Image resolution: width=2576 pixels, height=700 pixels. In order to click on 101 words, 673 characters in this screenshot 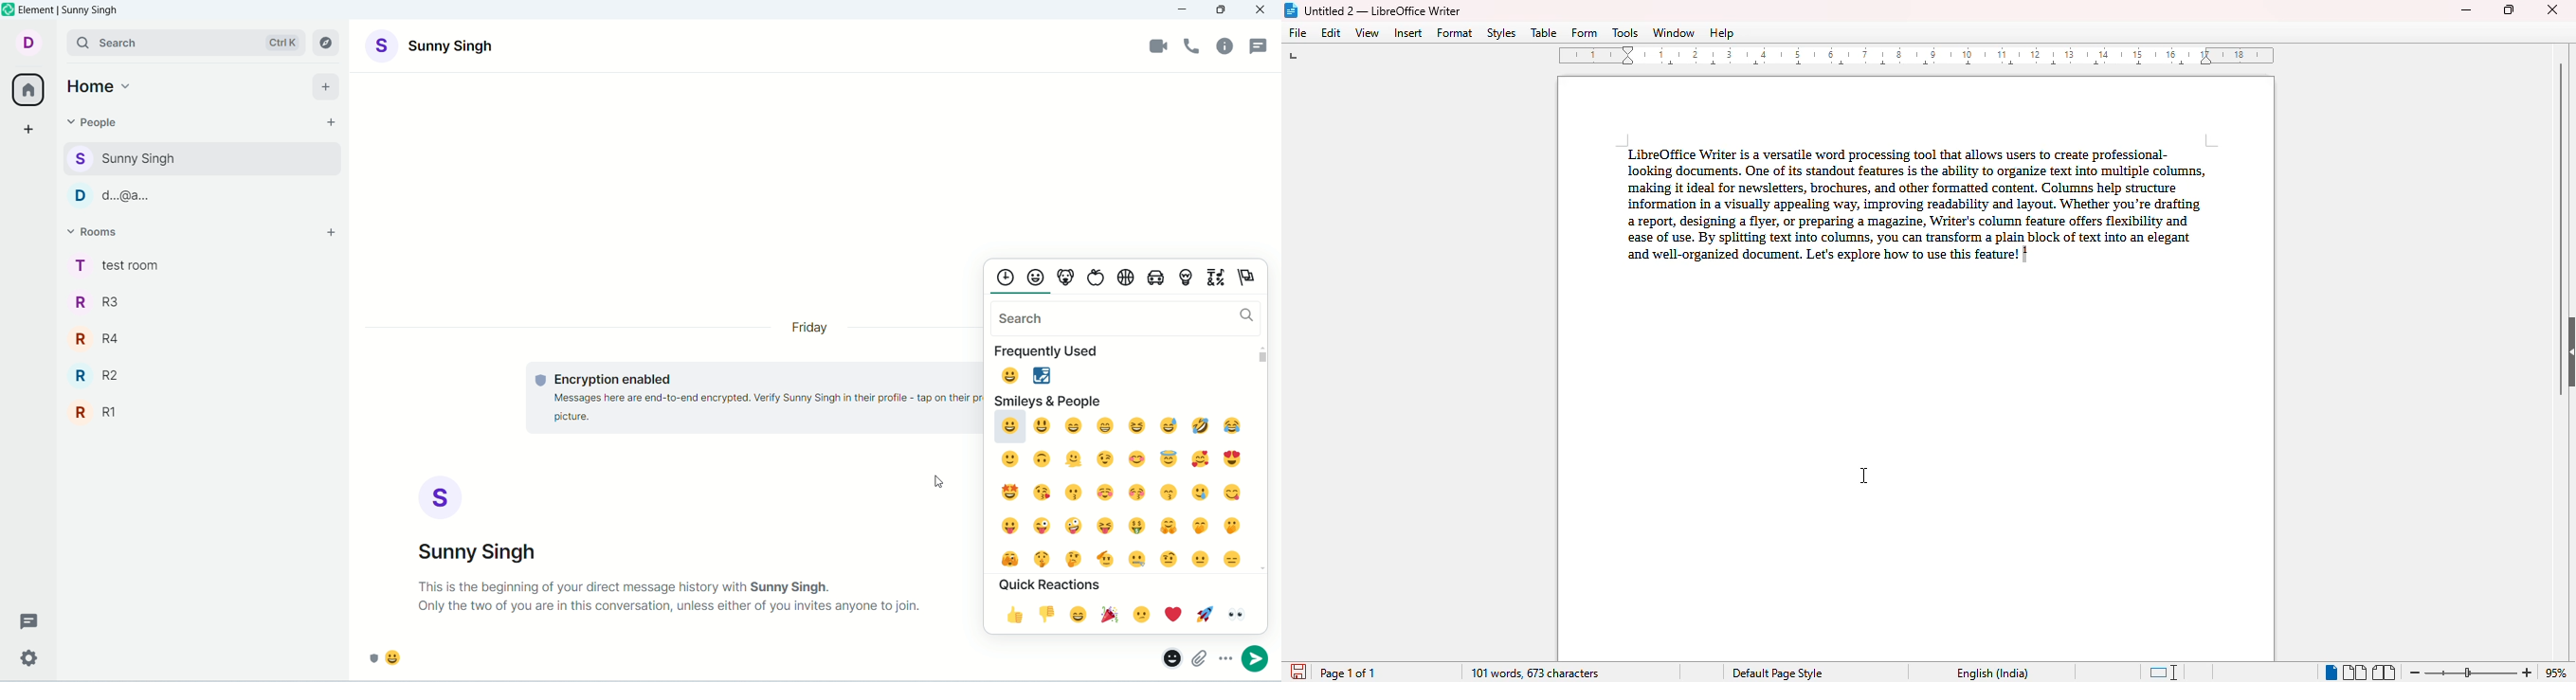, I will do `click(1533, 672)`.